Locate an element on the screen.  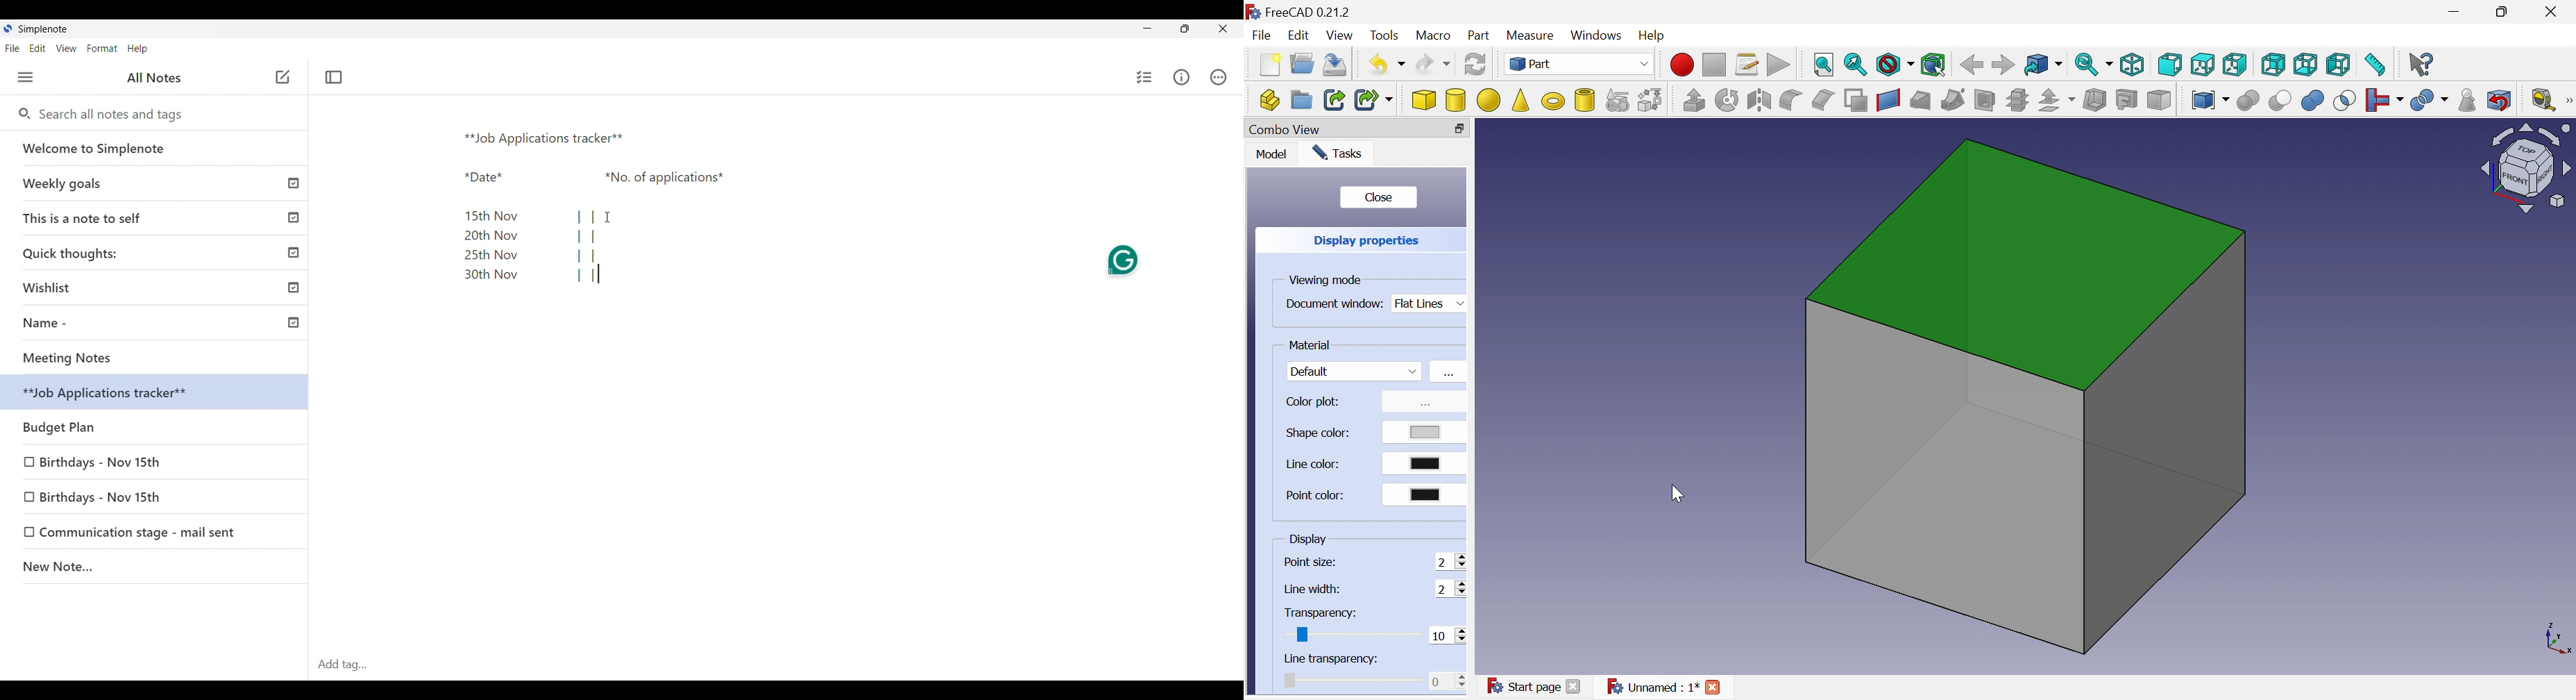
Macro recording is located at coordinates (1681, 65).